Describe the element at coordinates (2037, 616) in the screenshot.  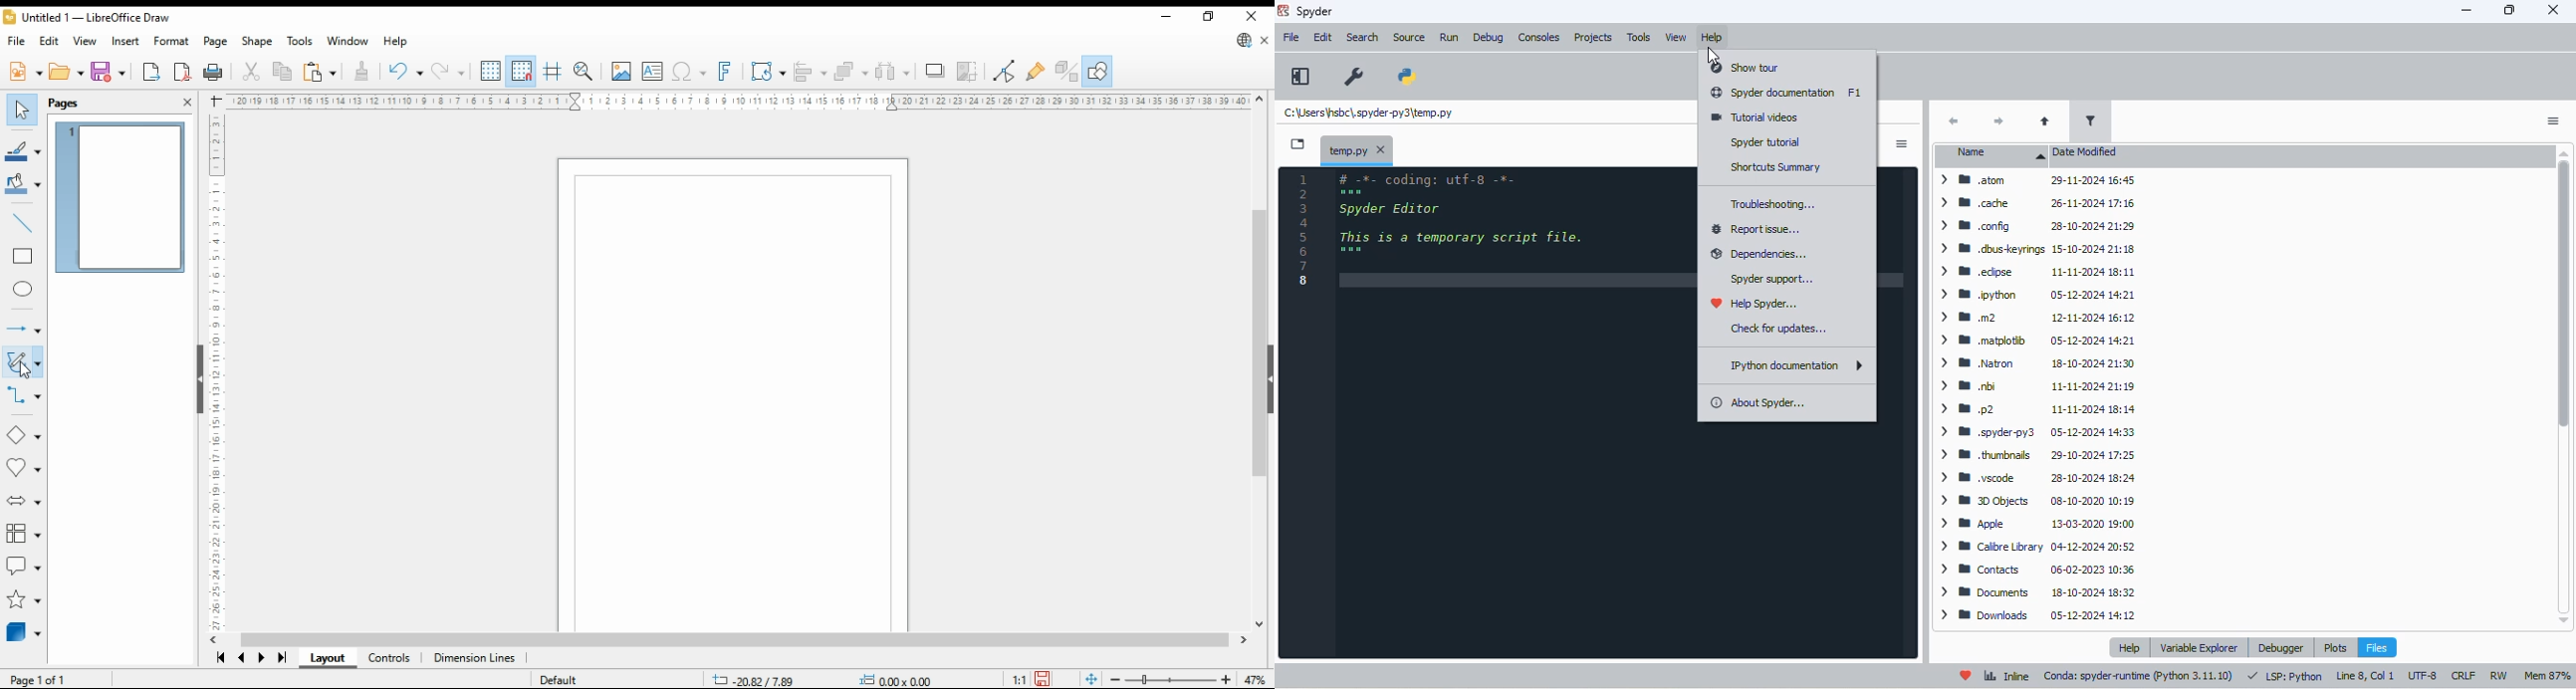
I see `> BB Downloads 05-12-2024 14:12` at that location.